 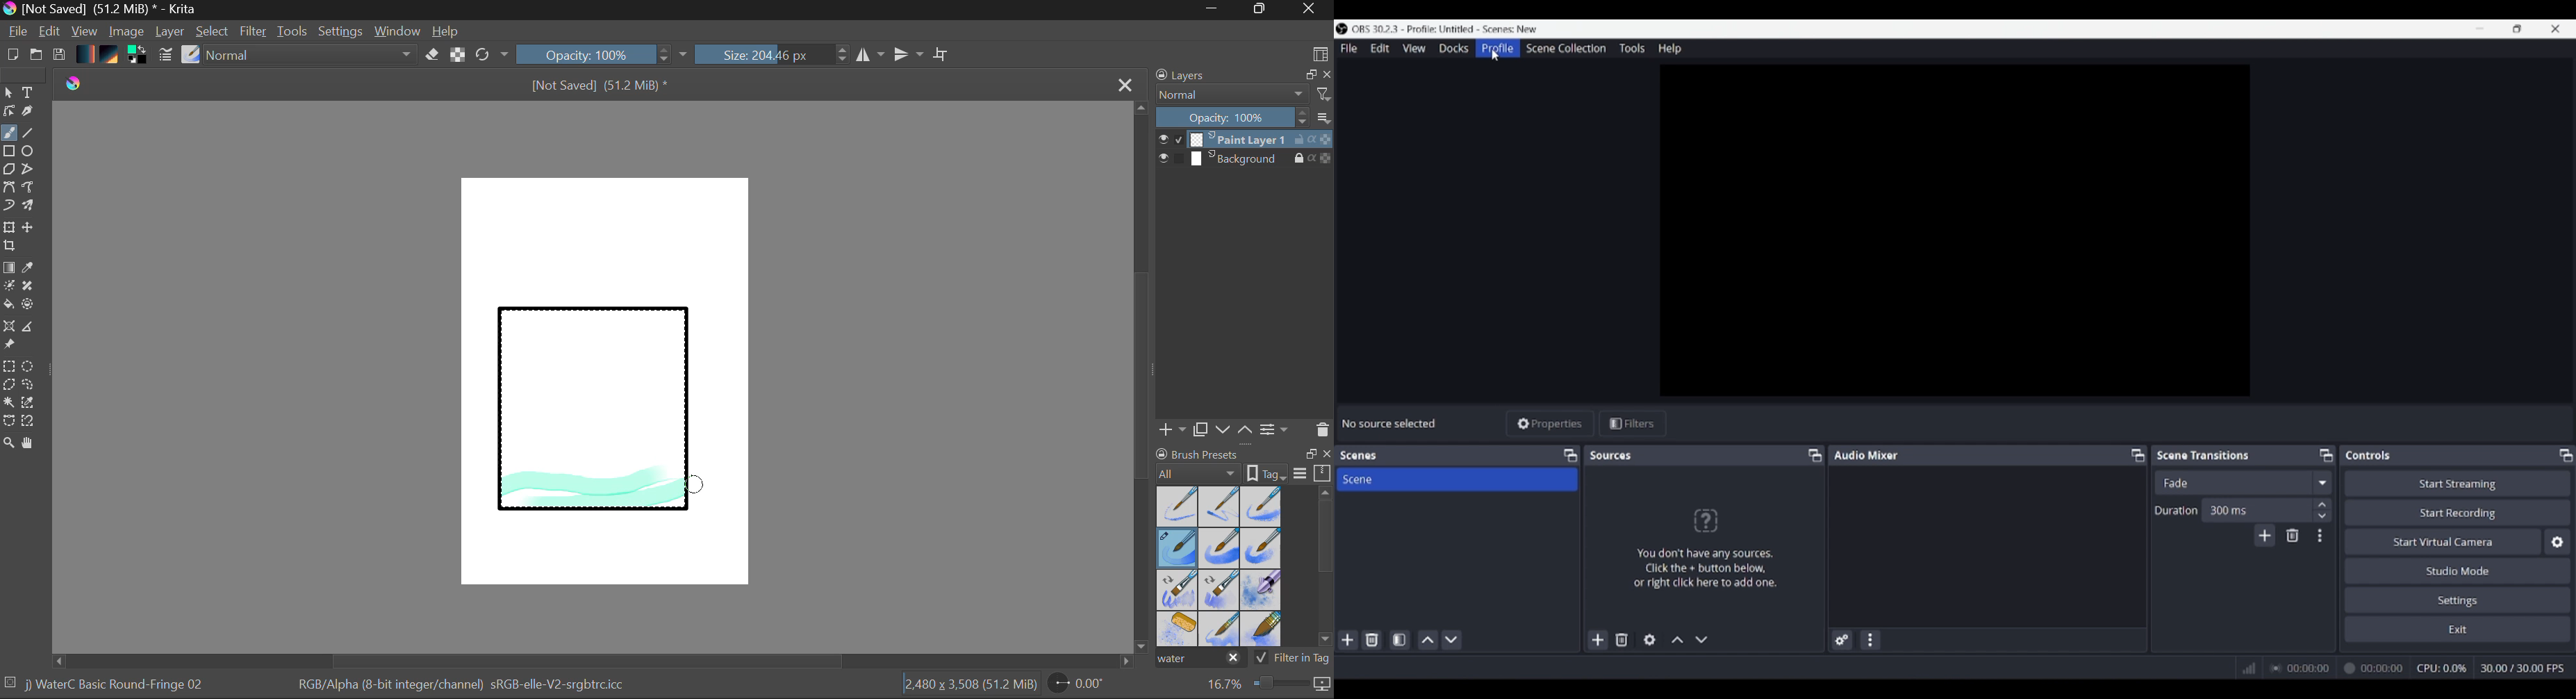 What do you see at coordinates (1142, 379) in the screenshot?
I see `Scroll Bar` at bounding box center [1142, 379].